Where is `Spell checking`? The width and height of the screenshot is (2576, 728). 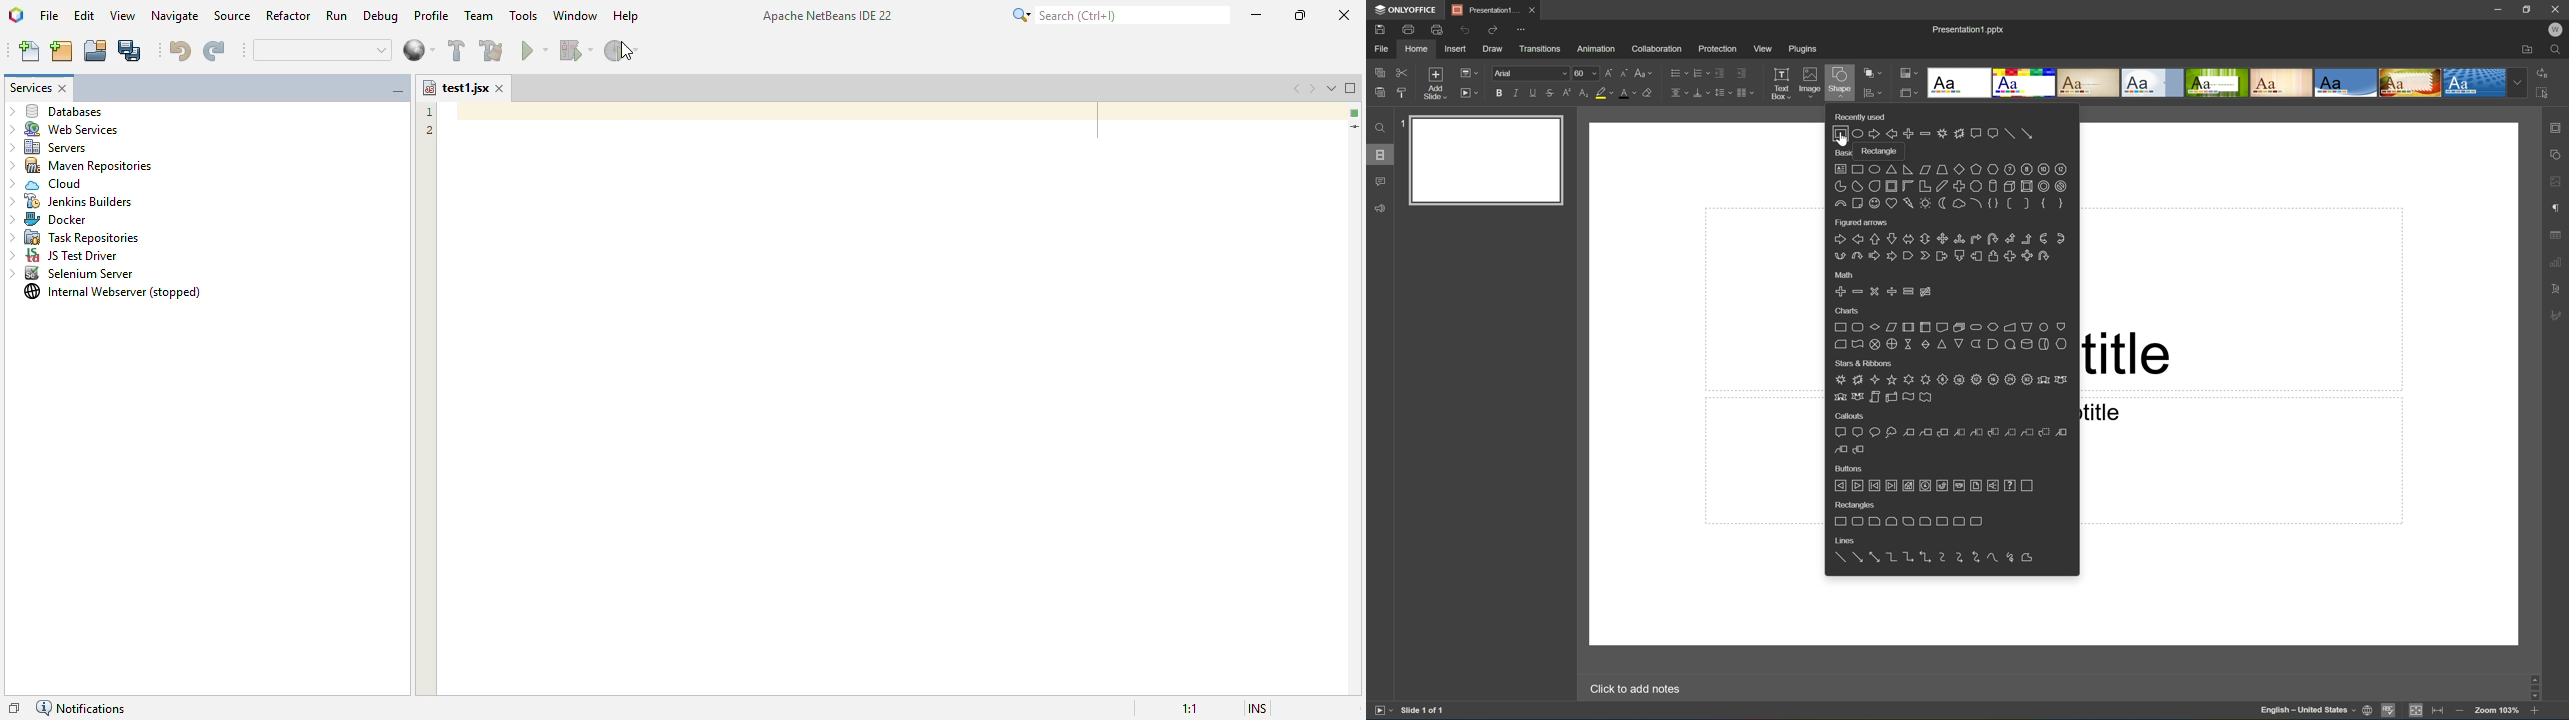 Spell checking is located at coordinates (2387, 713).